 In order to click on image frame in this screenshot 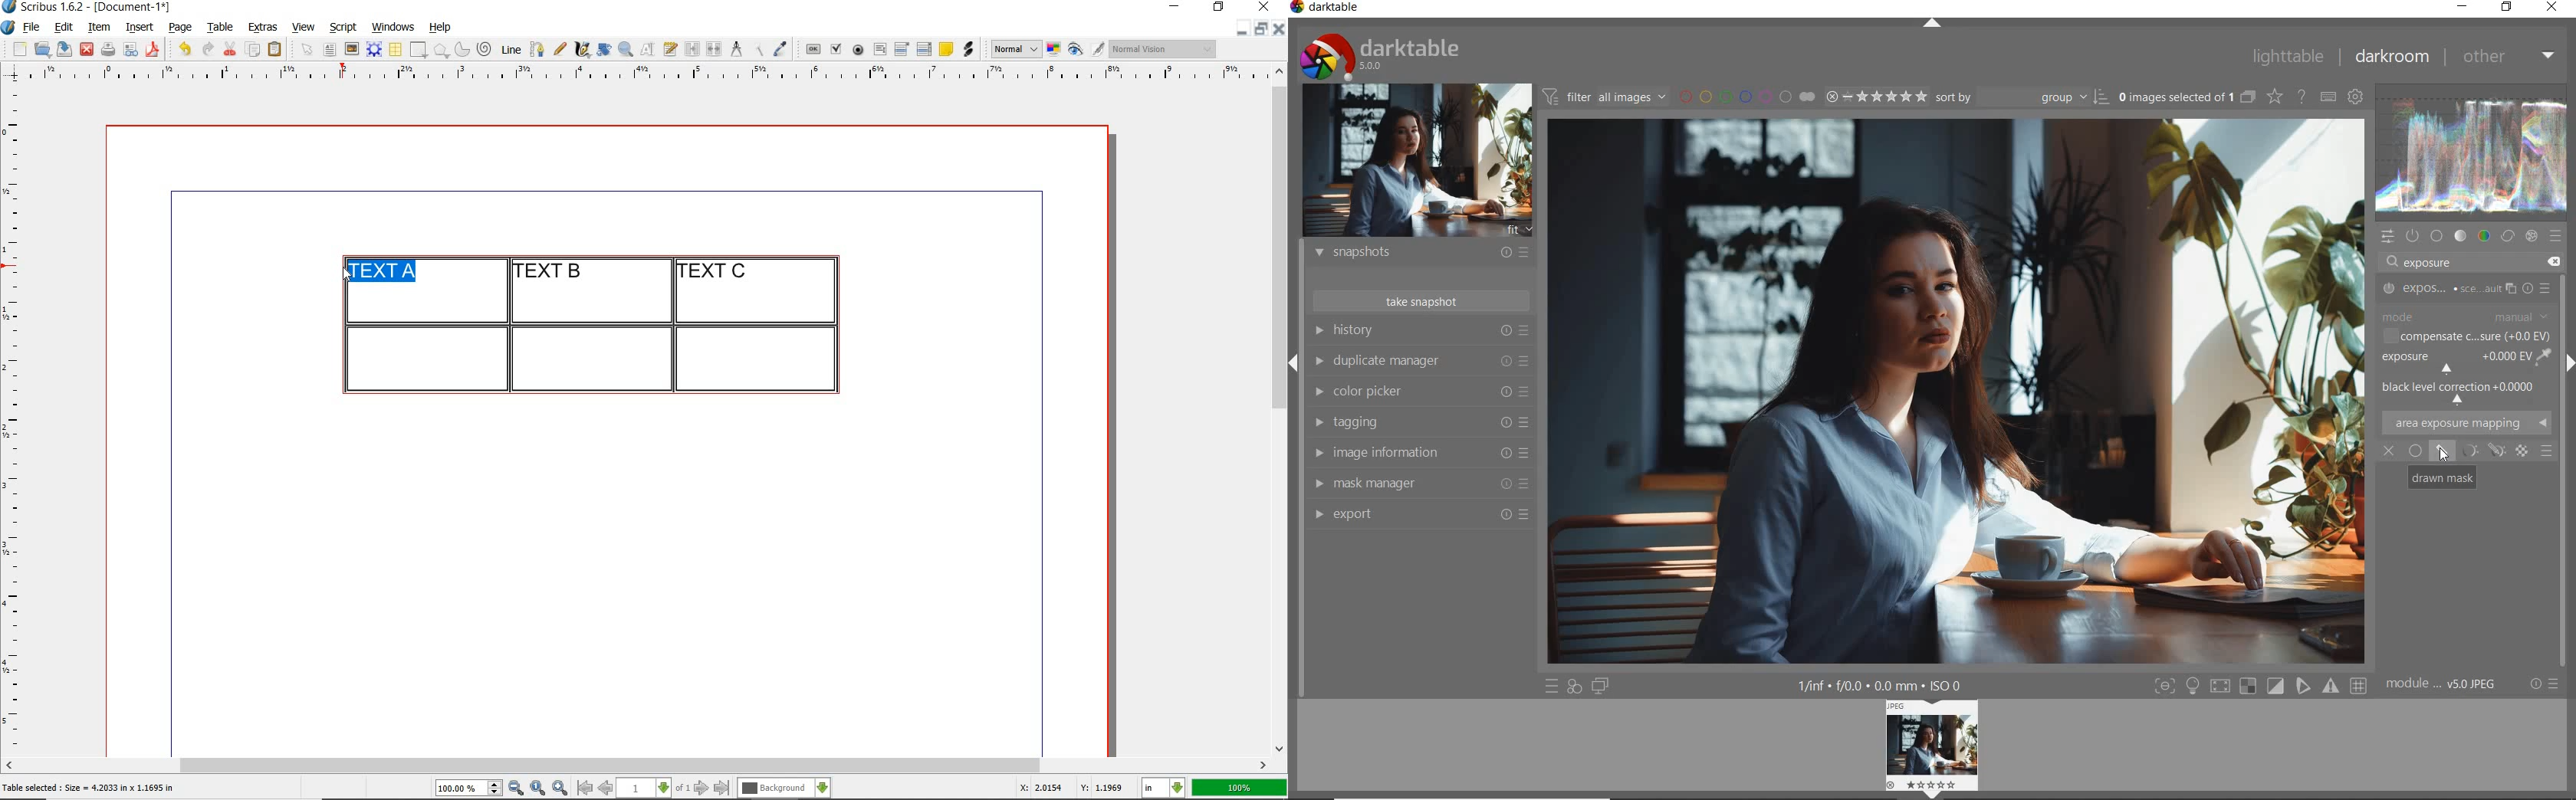, I will do `click(353, 49)`.